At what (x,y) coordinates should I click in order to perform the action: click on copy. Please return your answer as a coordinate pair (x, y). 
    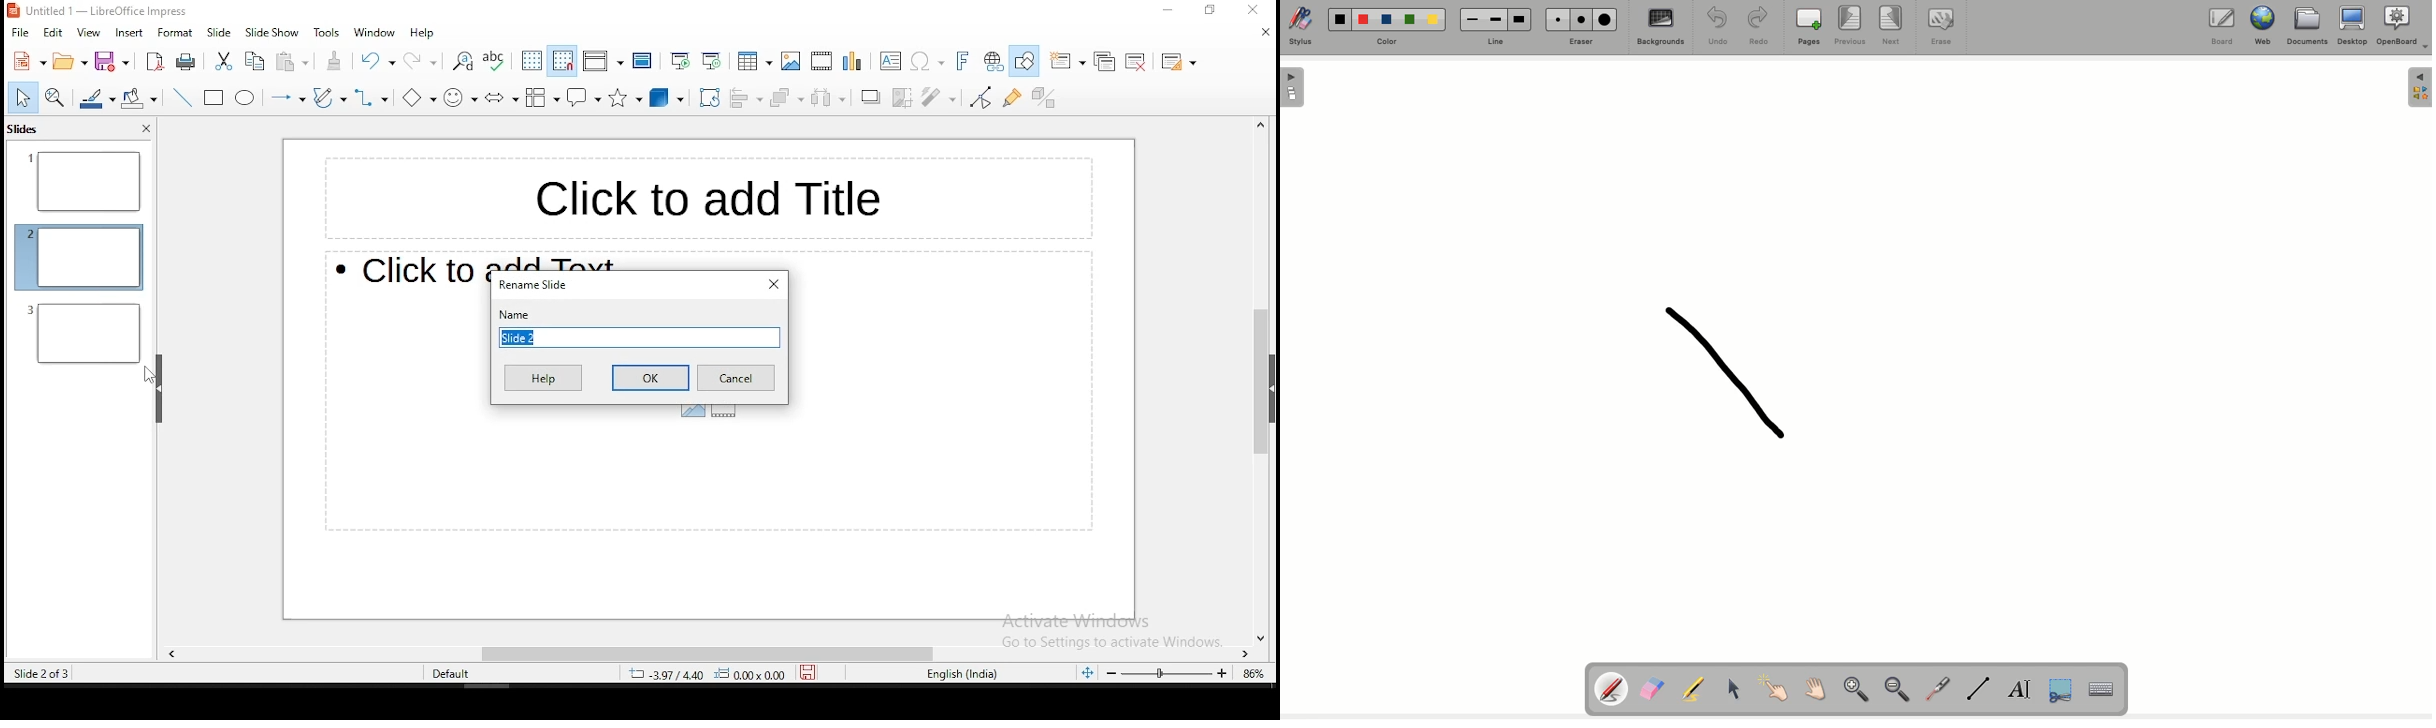
    Looking at the image, I should click on (257, 62).